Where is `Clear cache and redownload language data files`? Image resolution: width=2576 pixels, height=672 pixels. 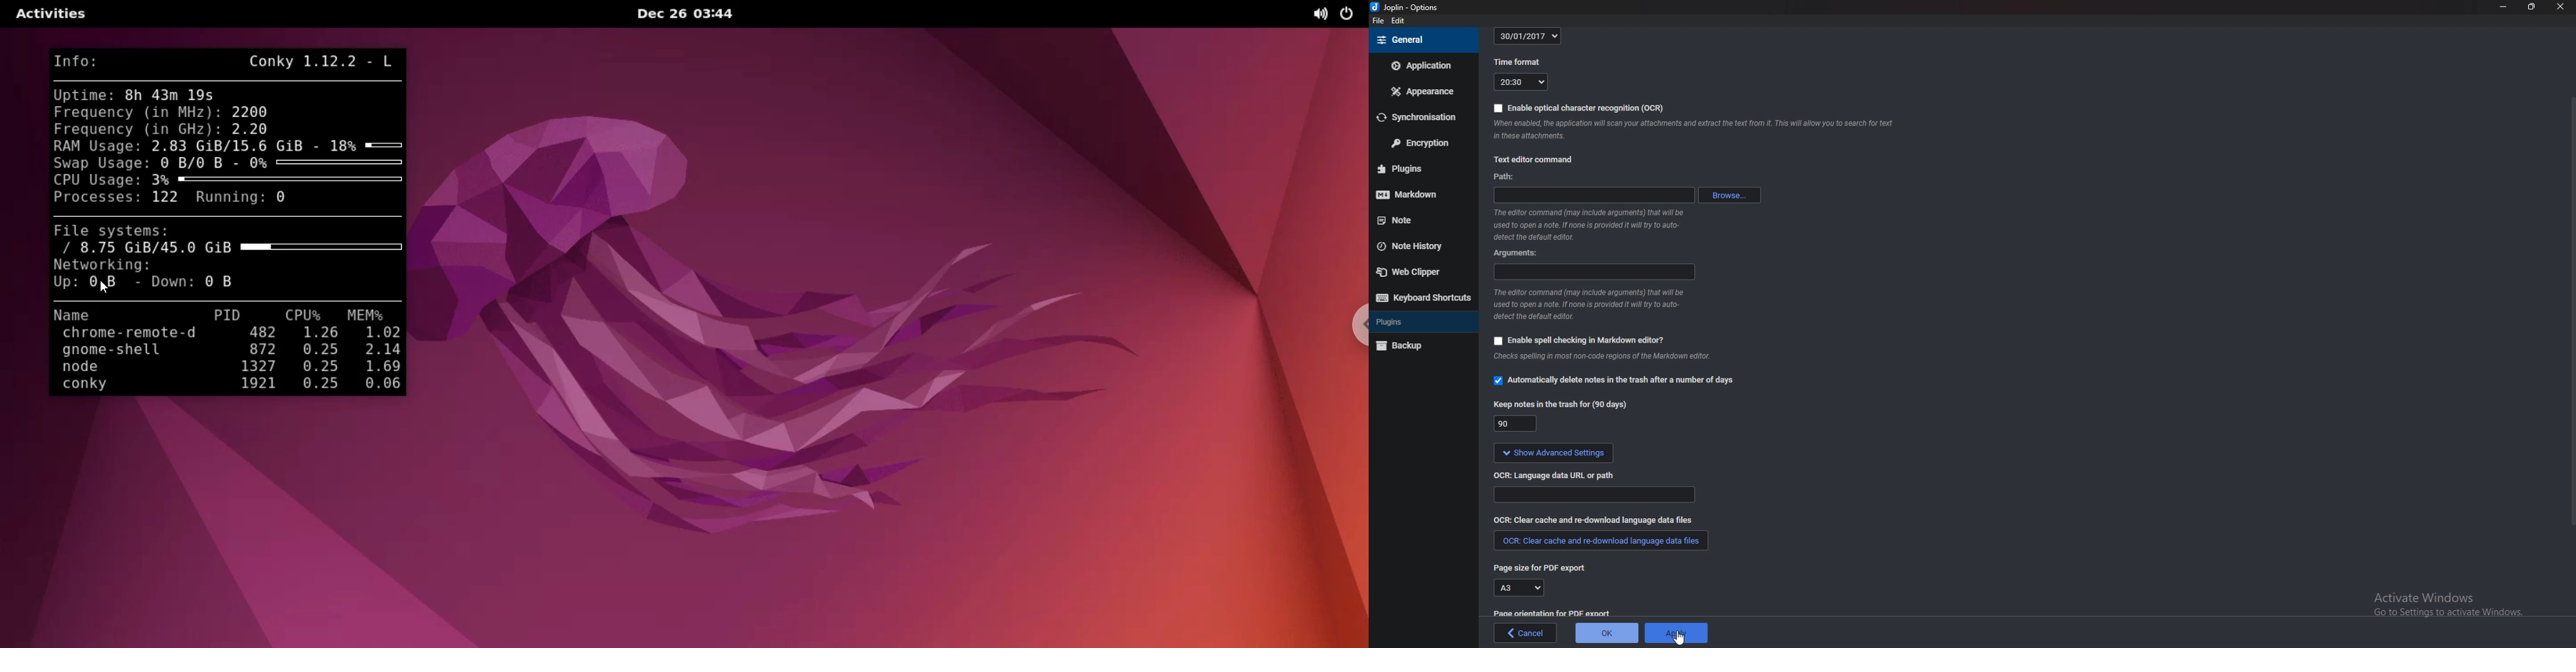 Clear cache and redownload language data files is located at coordinates (1594, 521).